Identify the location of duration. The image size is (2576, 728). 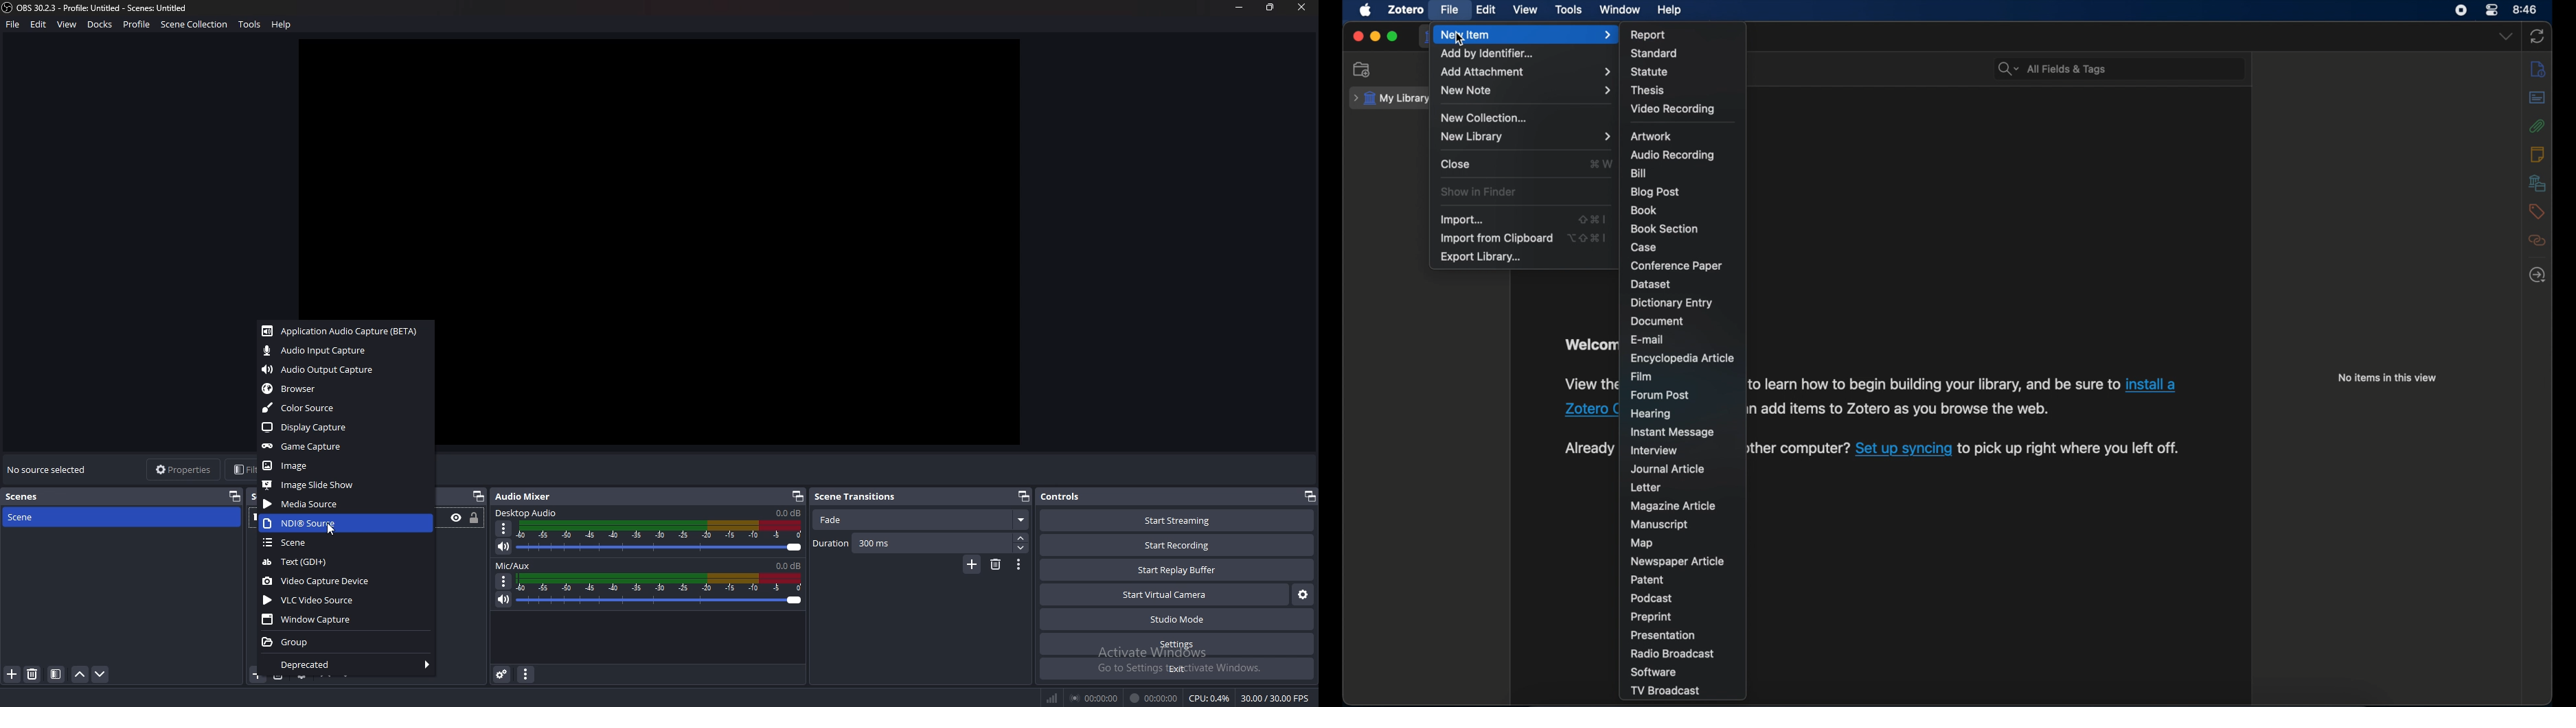
(912, 542).